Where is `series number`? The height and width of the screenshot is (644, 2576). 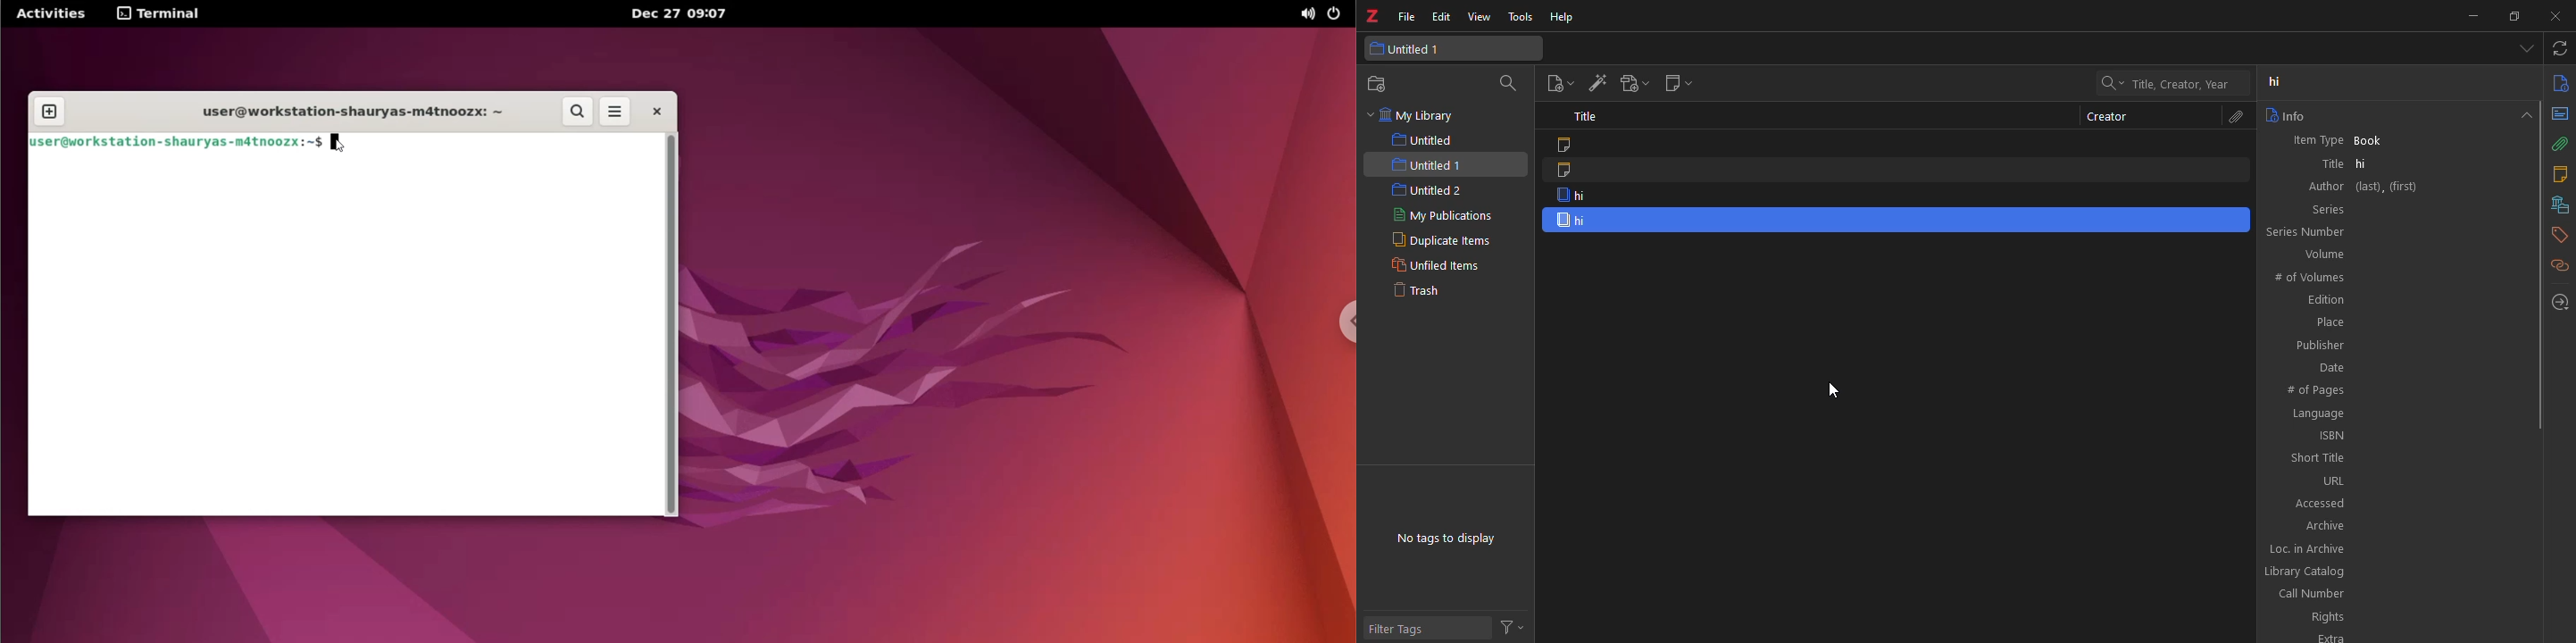
series number is located at coordinates (2307, 234).